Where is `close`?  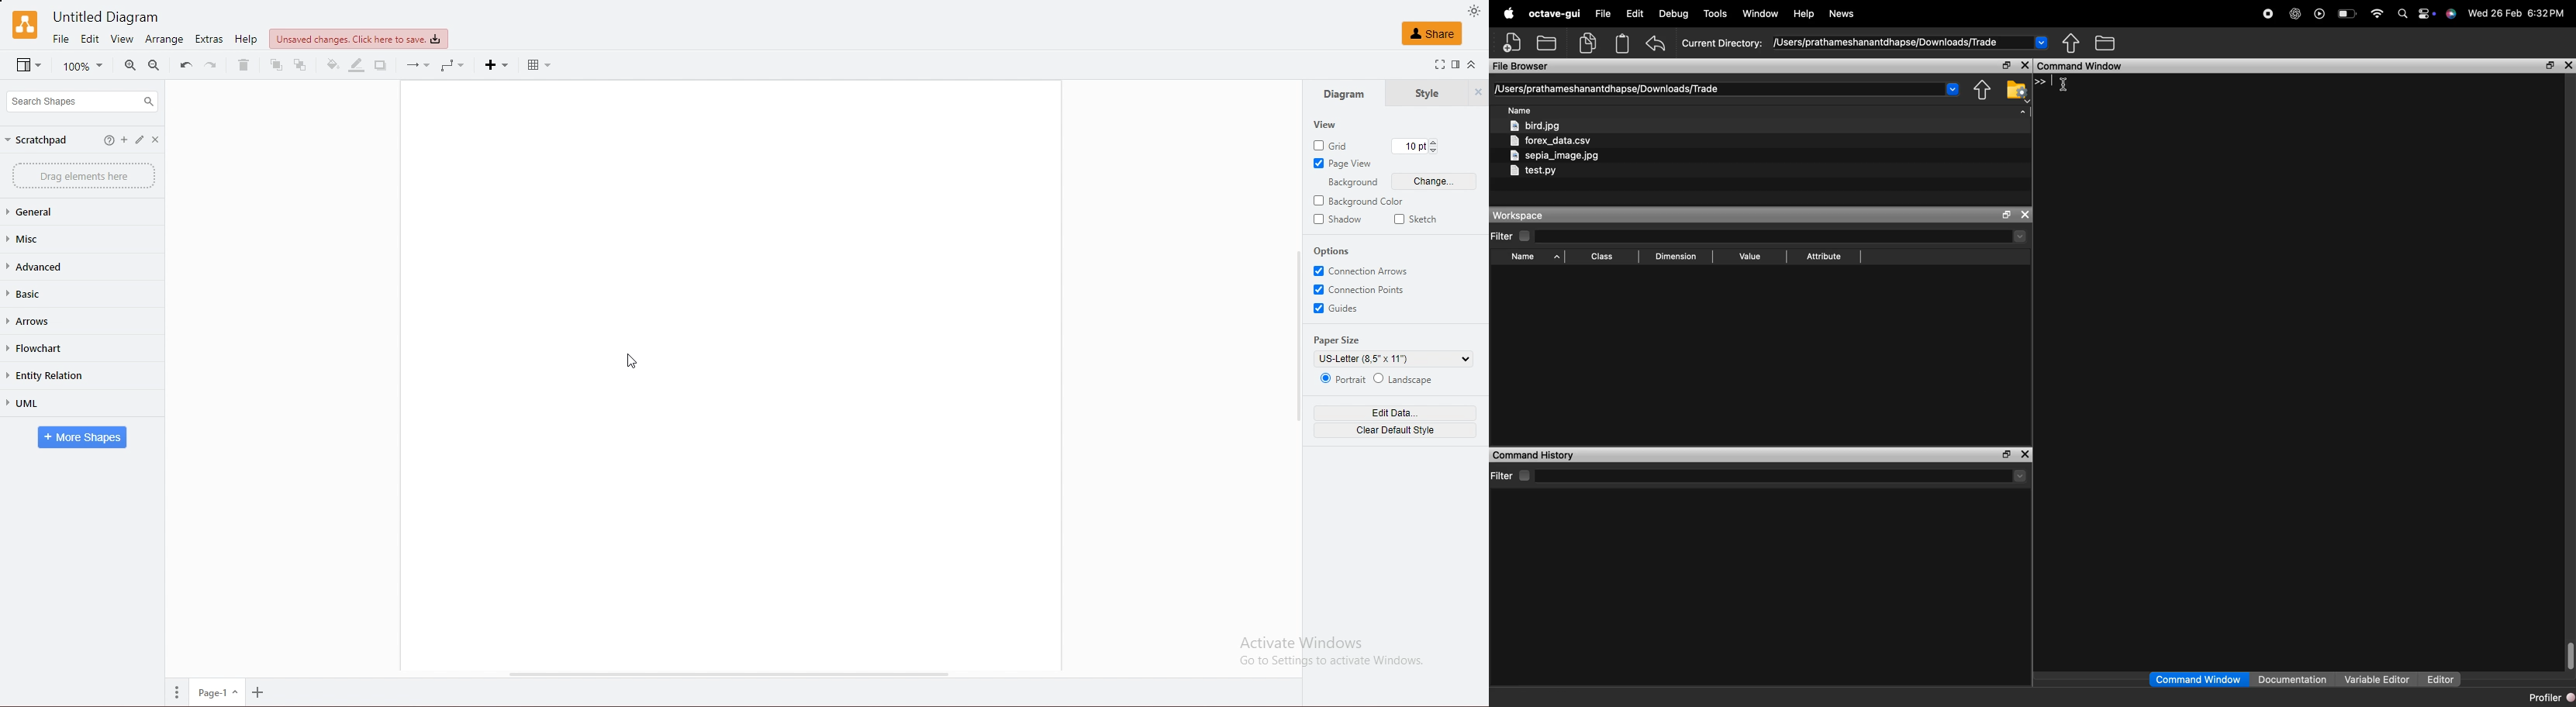 close is located at coordinates (161, 140).